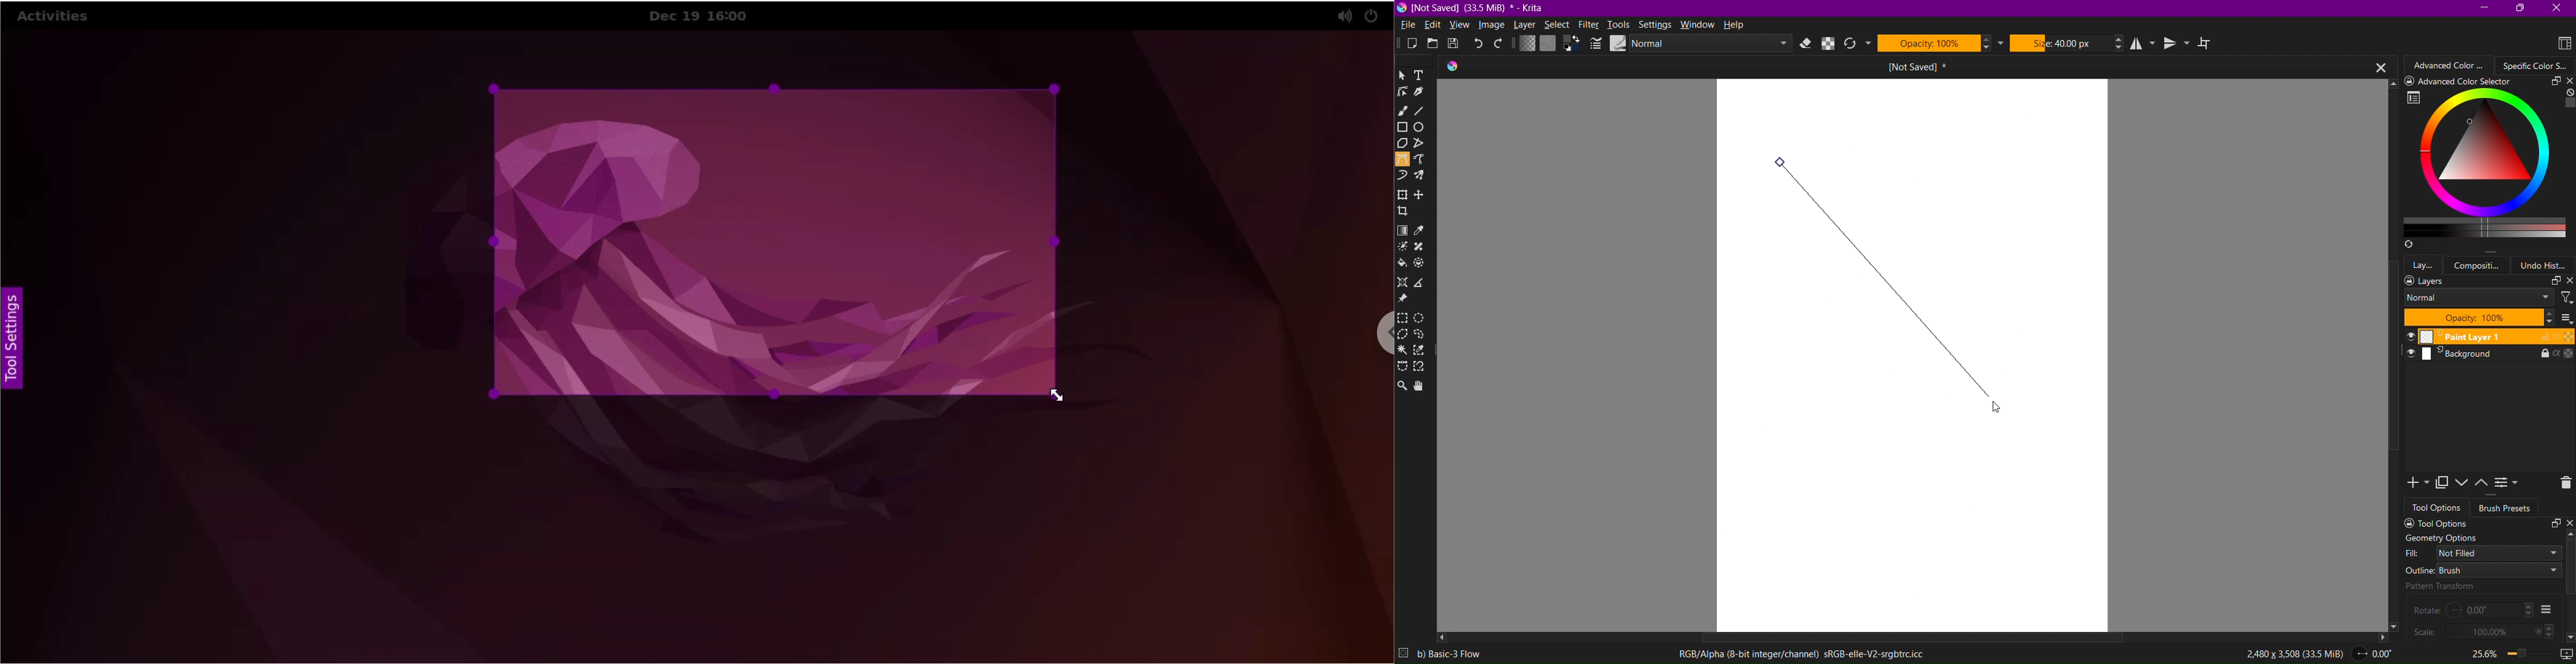 This screenshot has height=672, width=2576. I want to click on Opacity, so click(1941, 43).